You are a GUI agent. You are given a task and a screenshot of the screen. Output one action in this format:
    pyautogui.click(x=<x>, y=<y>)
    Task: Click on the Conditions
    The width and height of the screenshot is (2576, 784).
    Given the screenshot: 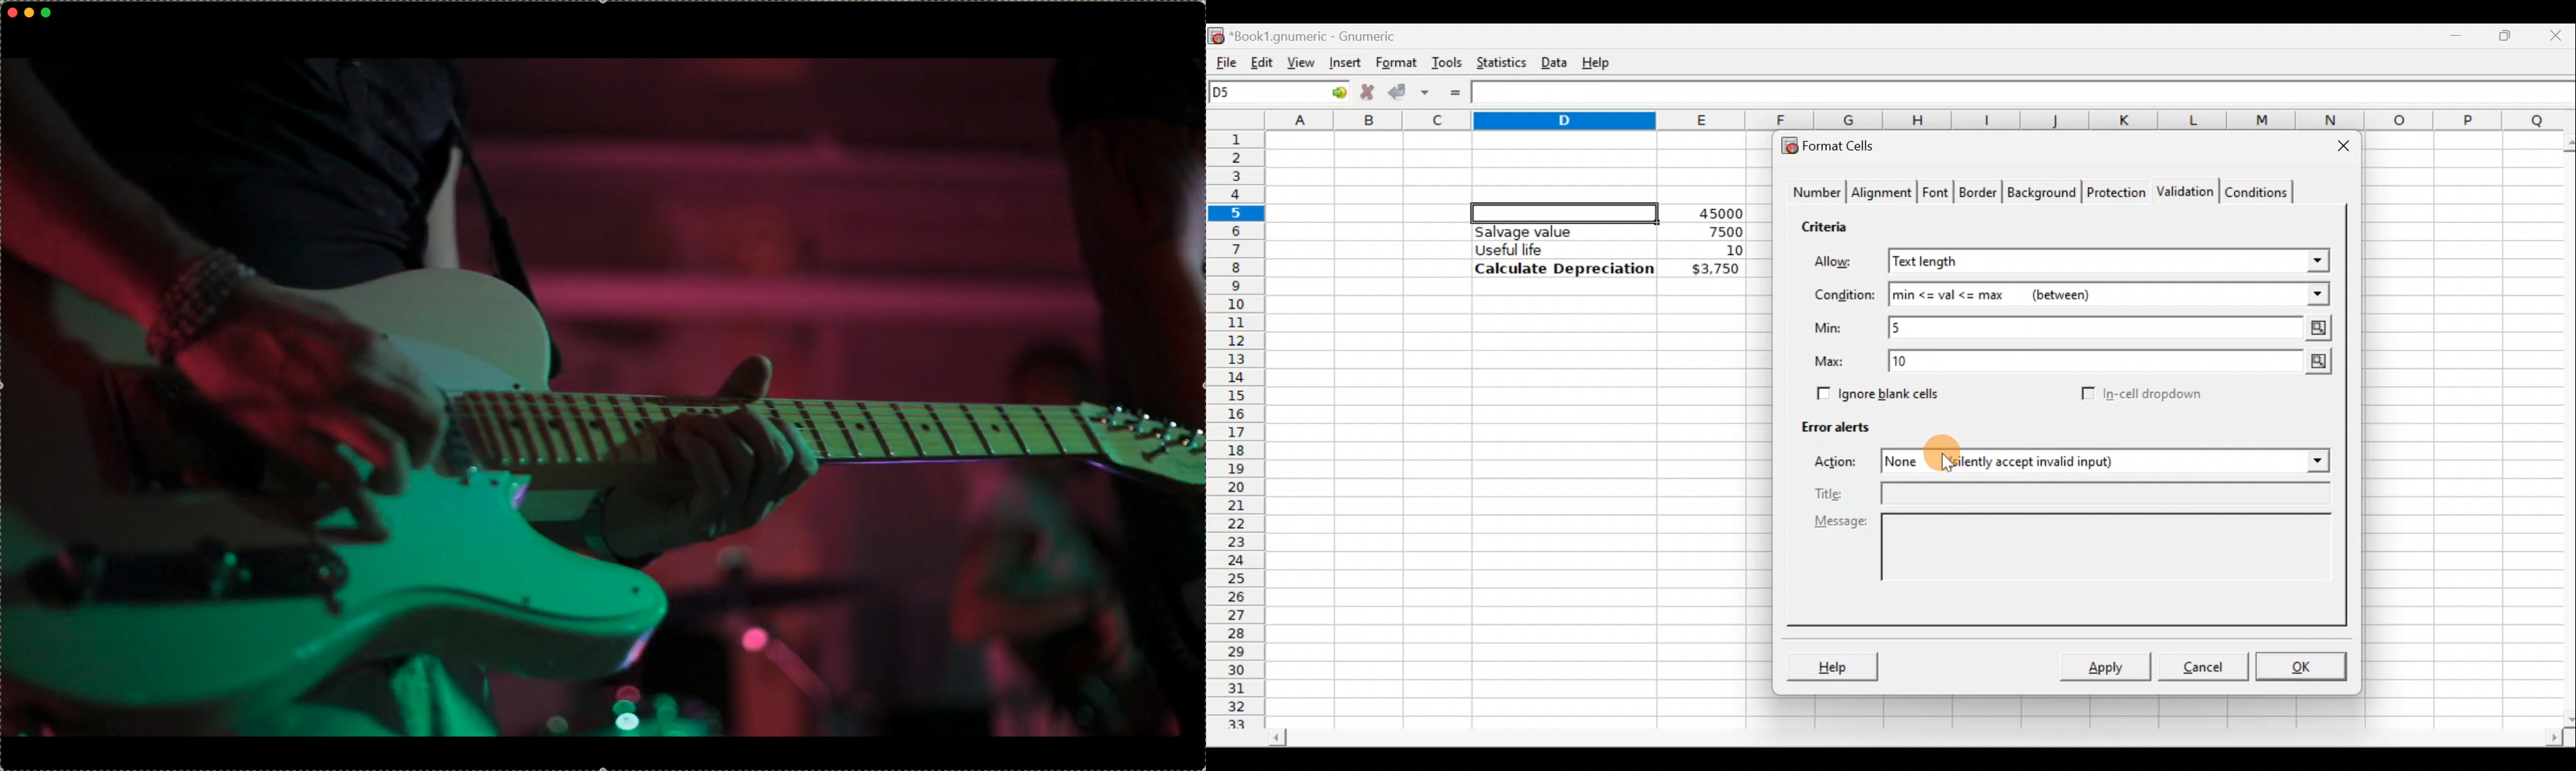 What is the action you would take?
    pyautogui.click(x=2256, y=191)
    